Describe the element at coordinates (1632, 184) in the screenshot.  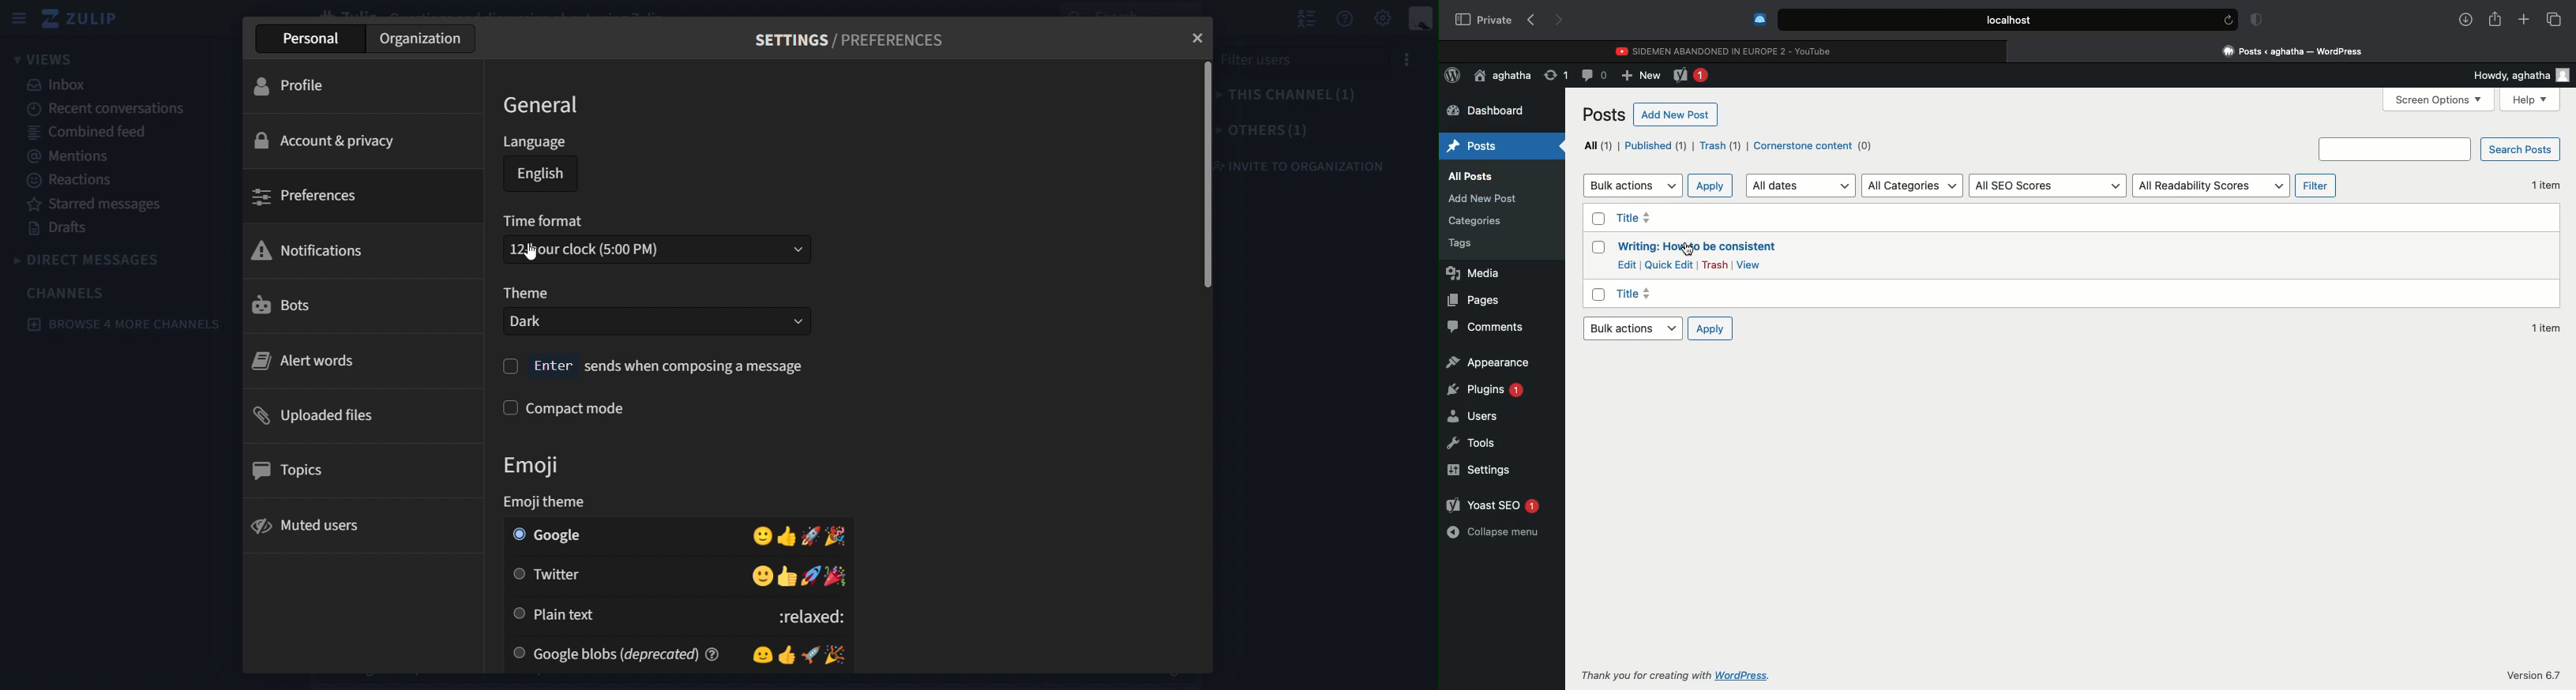
I see `Bulk actions` at that location.